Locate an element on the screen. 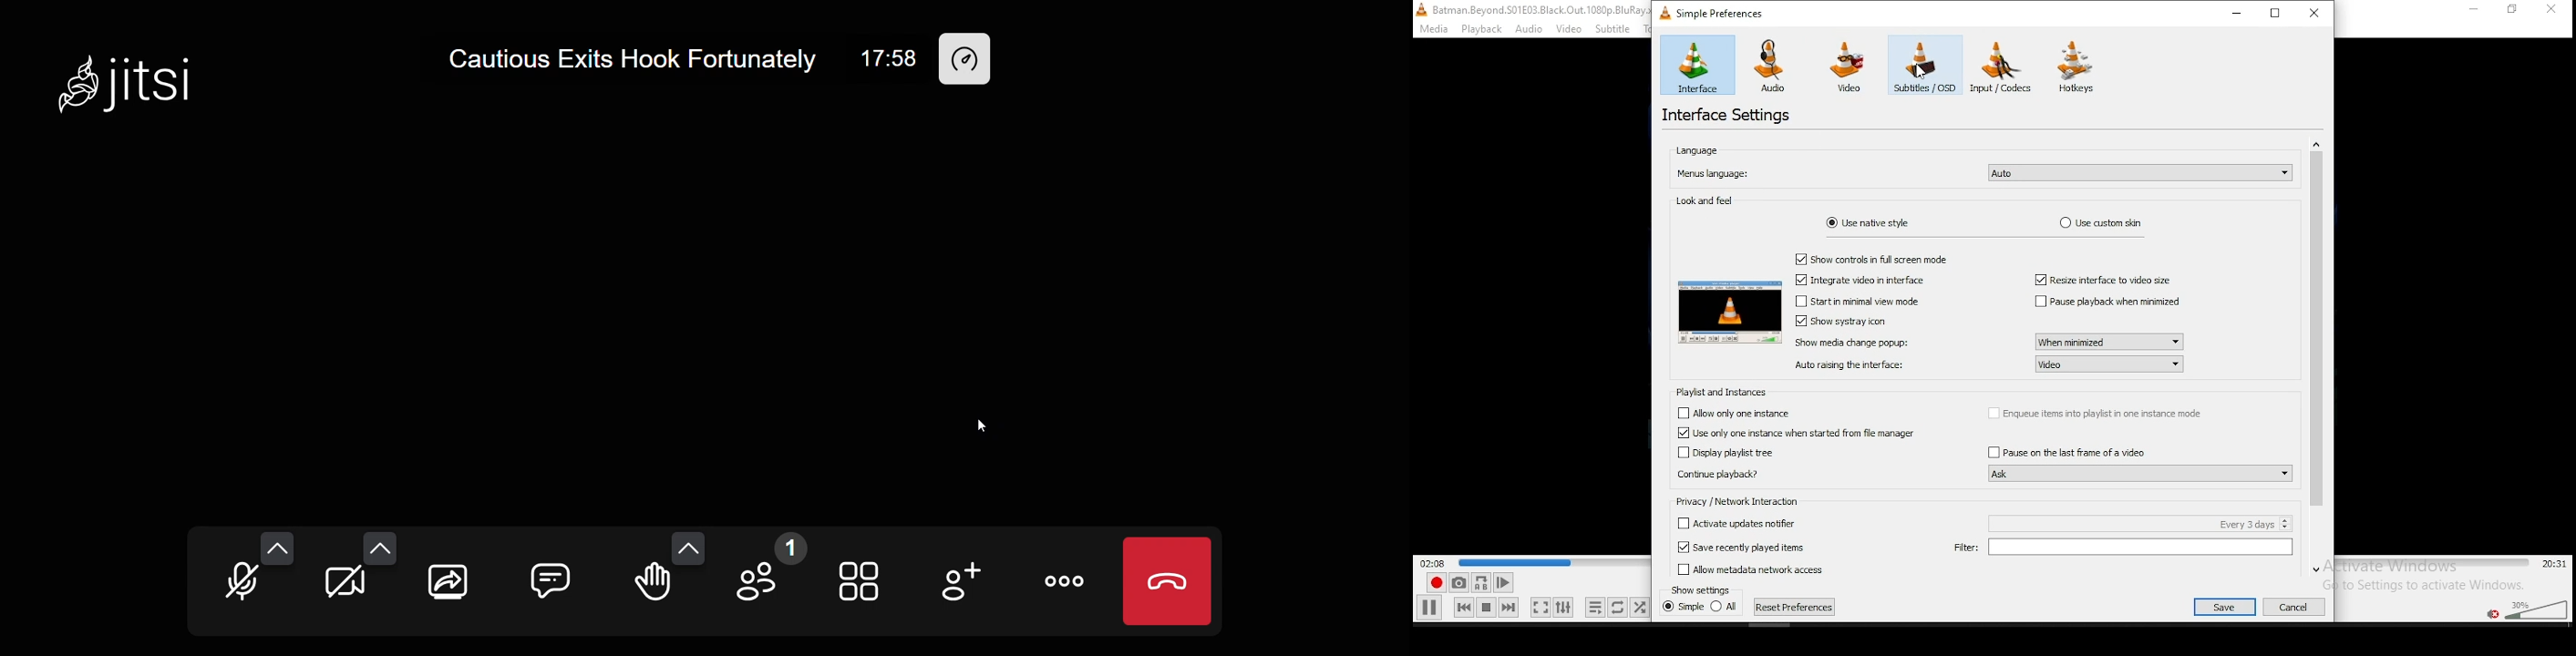 The height and width of the screenshot is (672, 2576). use native style is located at coordinates (1867, 222).